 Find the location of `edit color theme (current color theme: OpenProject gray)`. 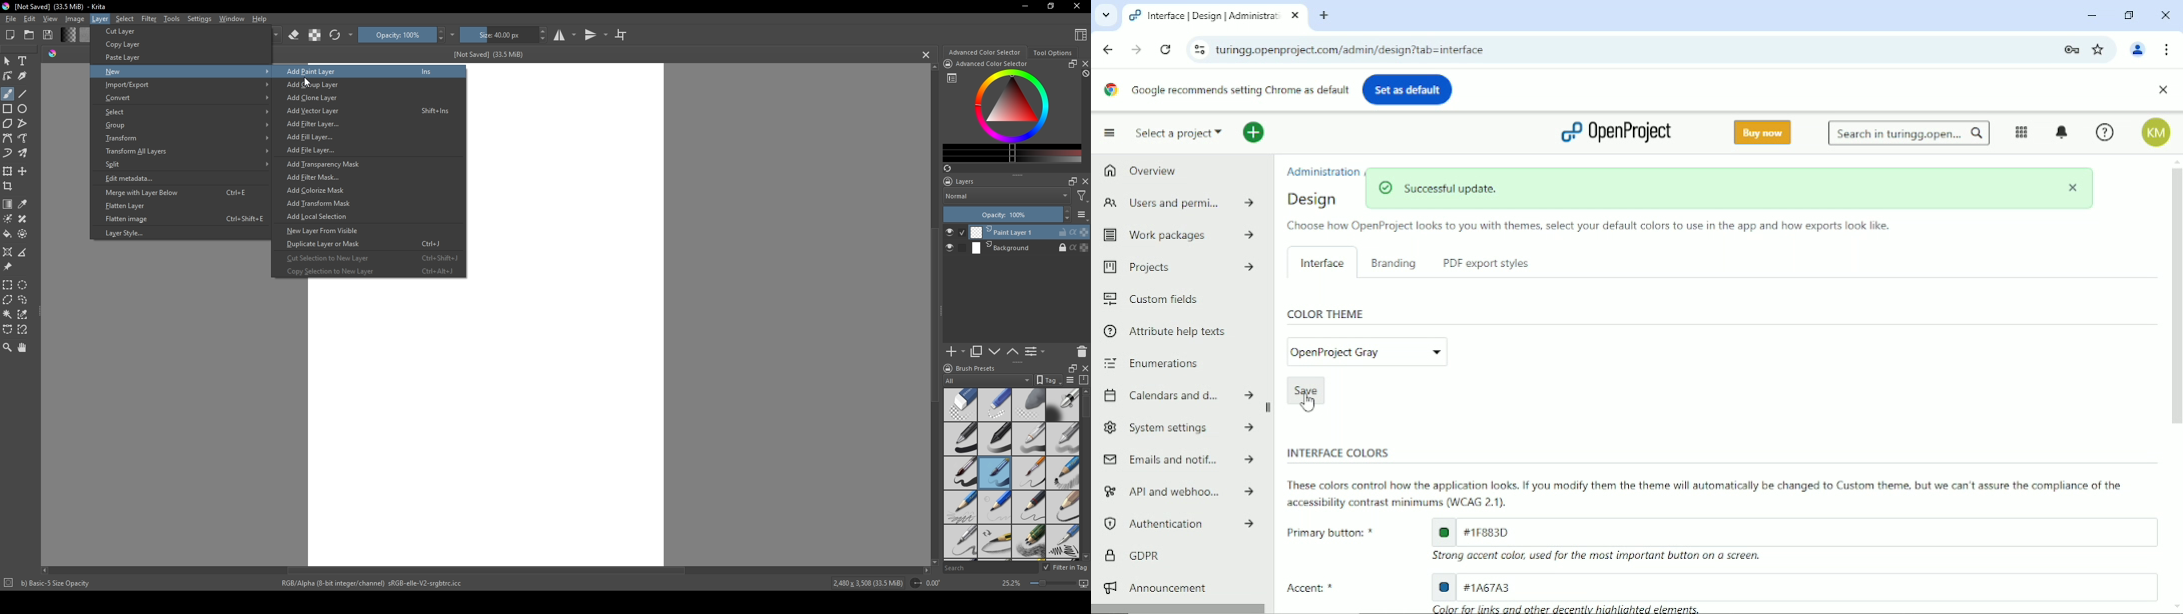

edit color theme (current color theme: OpenProject gray) is located at coordinates (1367, 351).